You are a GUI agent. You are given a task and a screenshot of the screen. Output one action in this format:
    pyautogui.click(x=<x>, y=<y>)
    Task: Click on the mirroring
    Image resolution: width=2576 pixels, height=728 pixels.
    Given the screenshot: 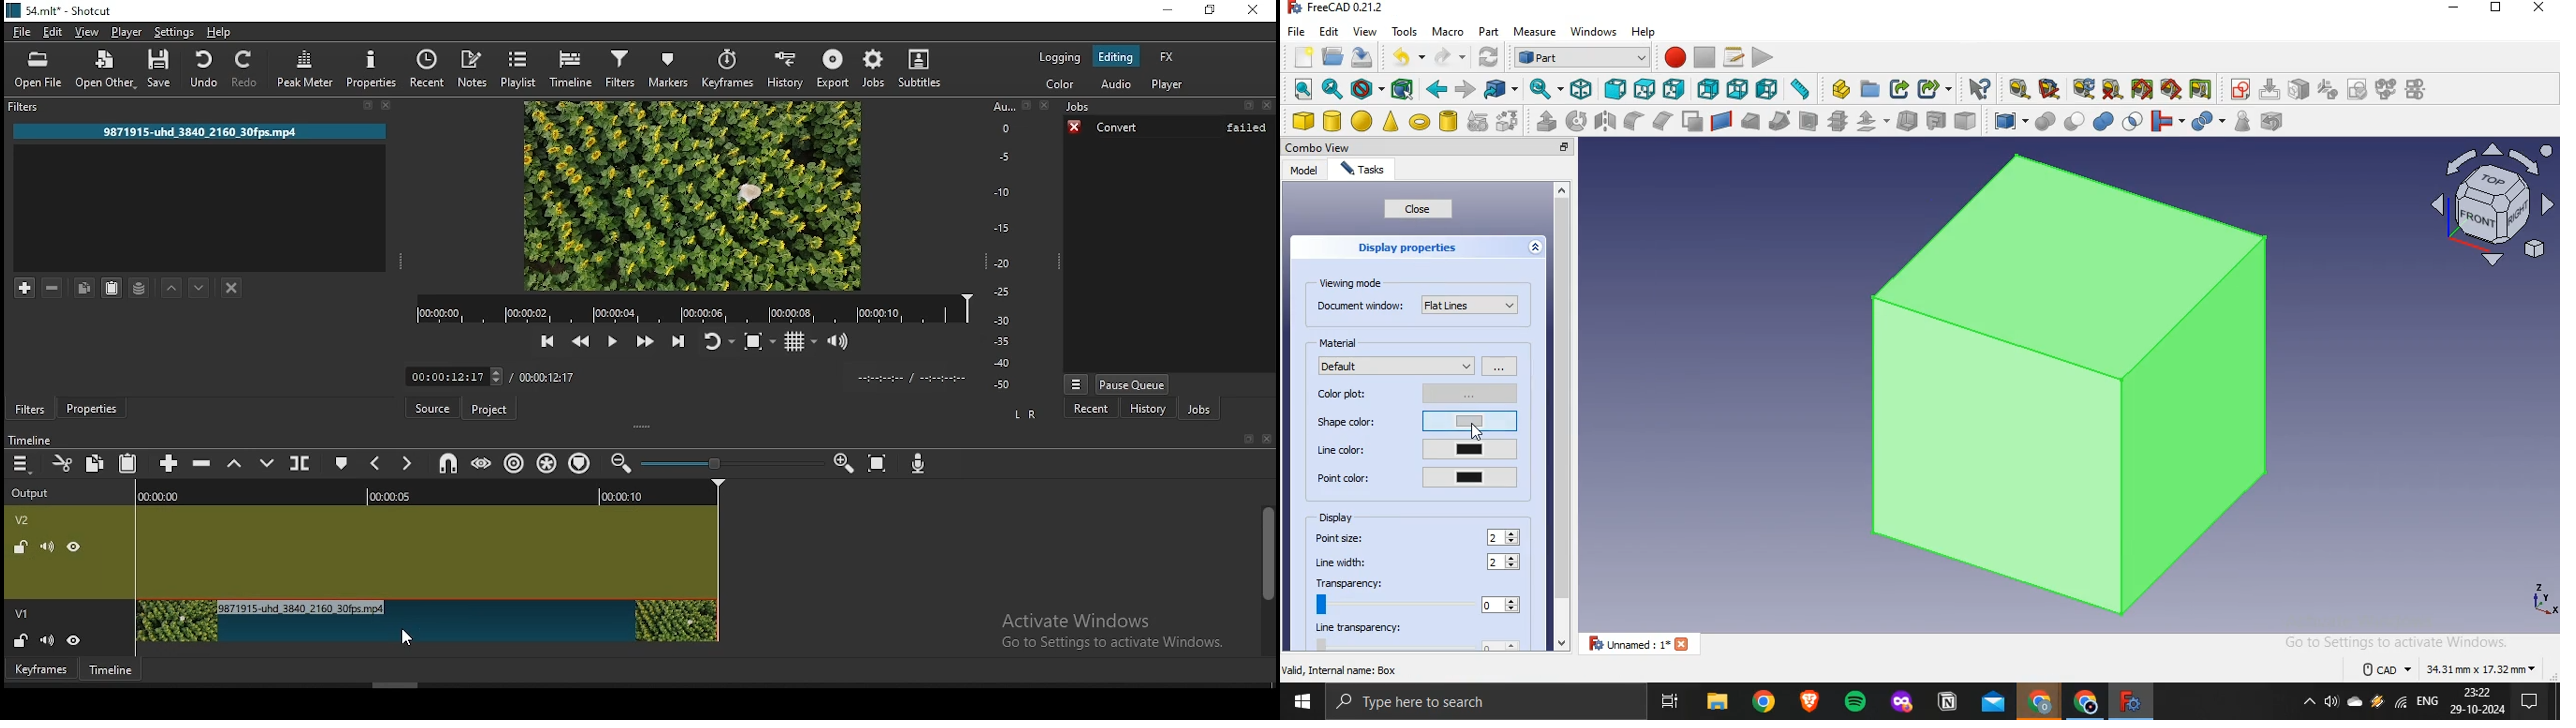 What is the action you would take?
    pyautogui.click(x=1606, y=120)
    